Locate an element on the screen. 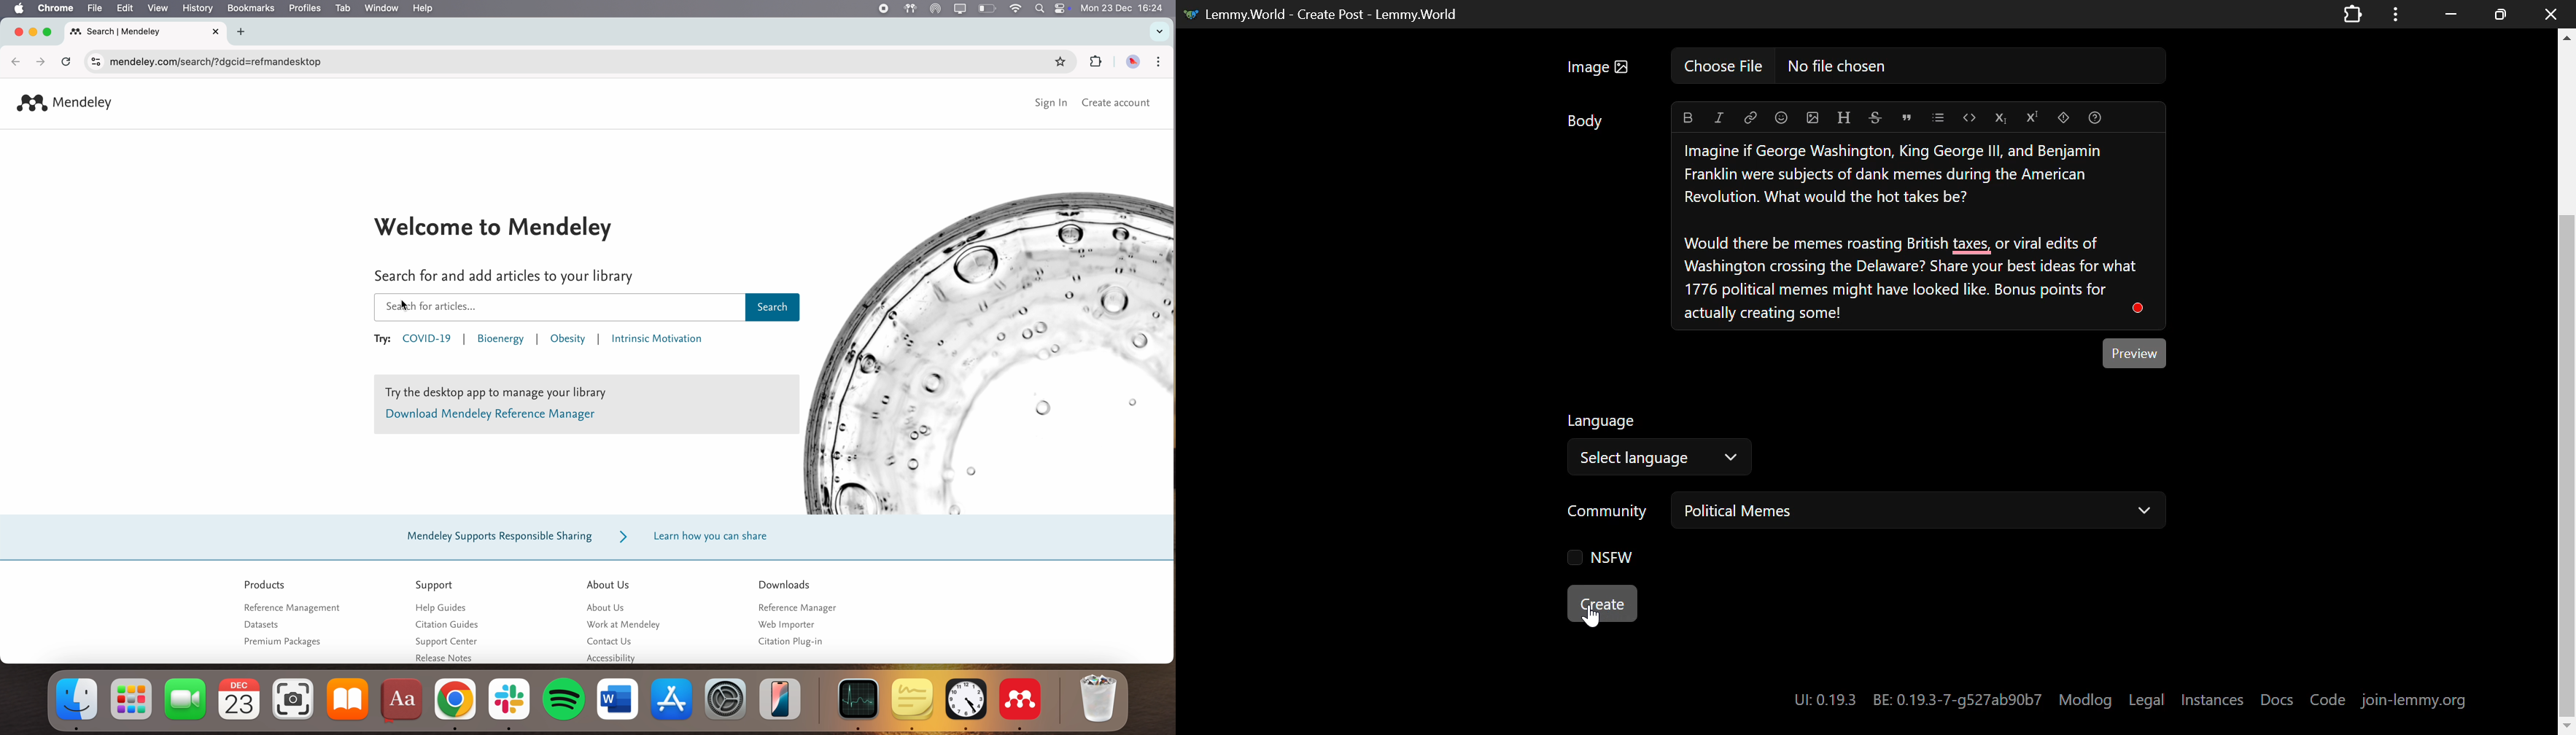 Image resolution: width=2576 pixels, height=756 pixels. dictionary is located at coordinates (404, 700).